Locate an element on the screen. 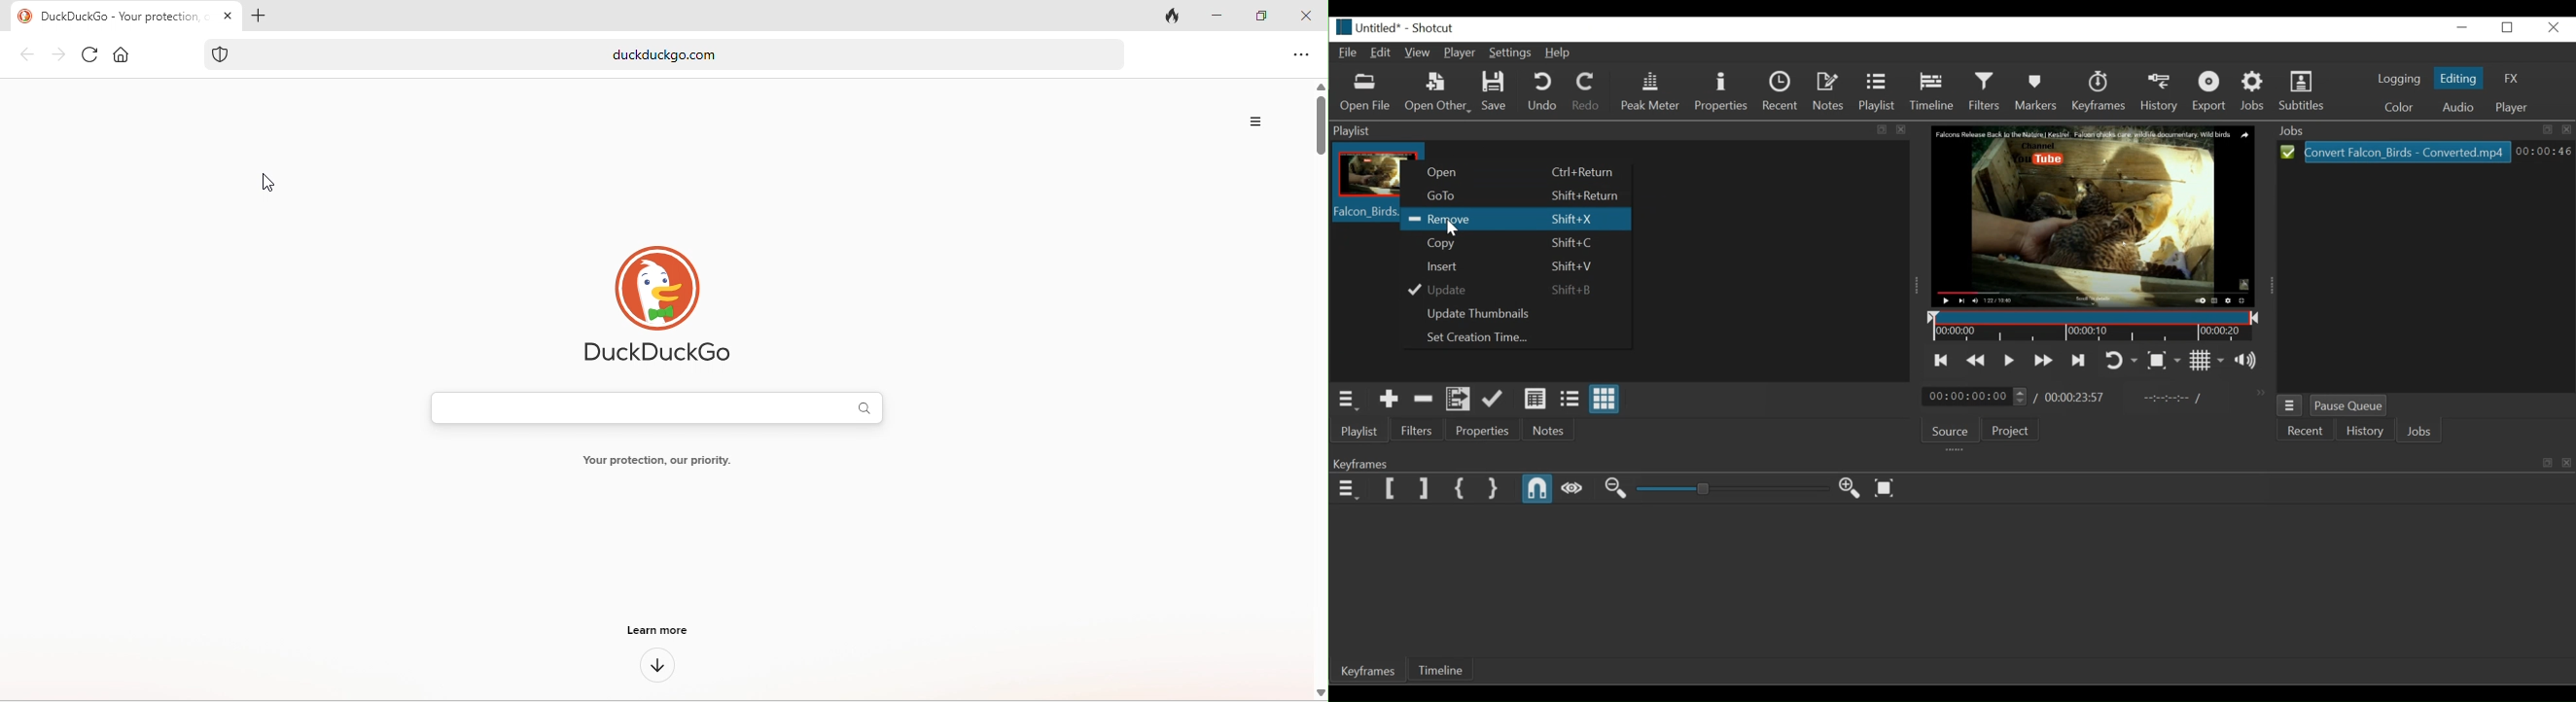 The width and height of the screenshot is (2576, 728). Marker is located at coordinates (2036, 93).